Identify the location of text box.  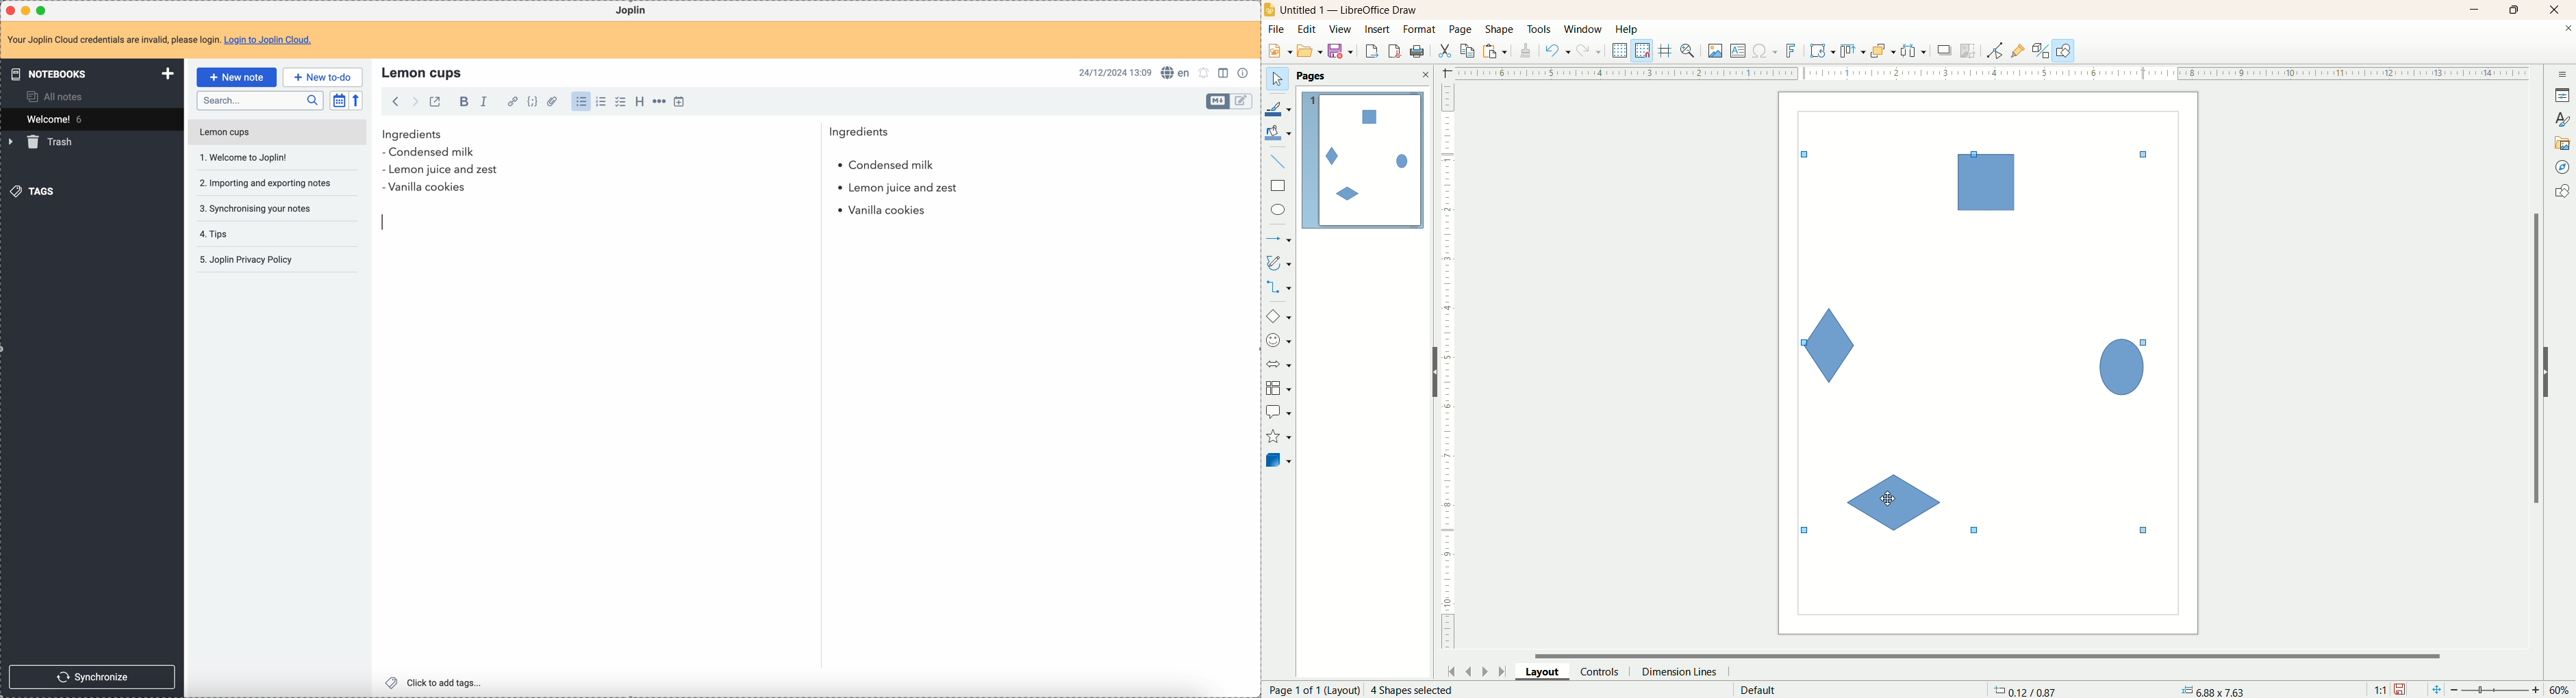
(1739, 52).